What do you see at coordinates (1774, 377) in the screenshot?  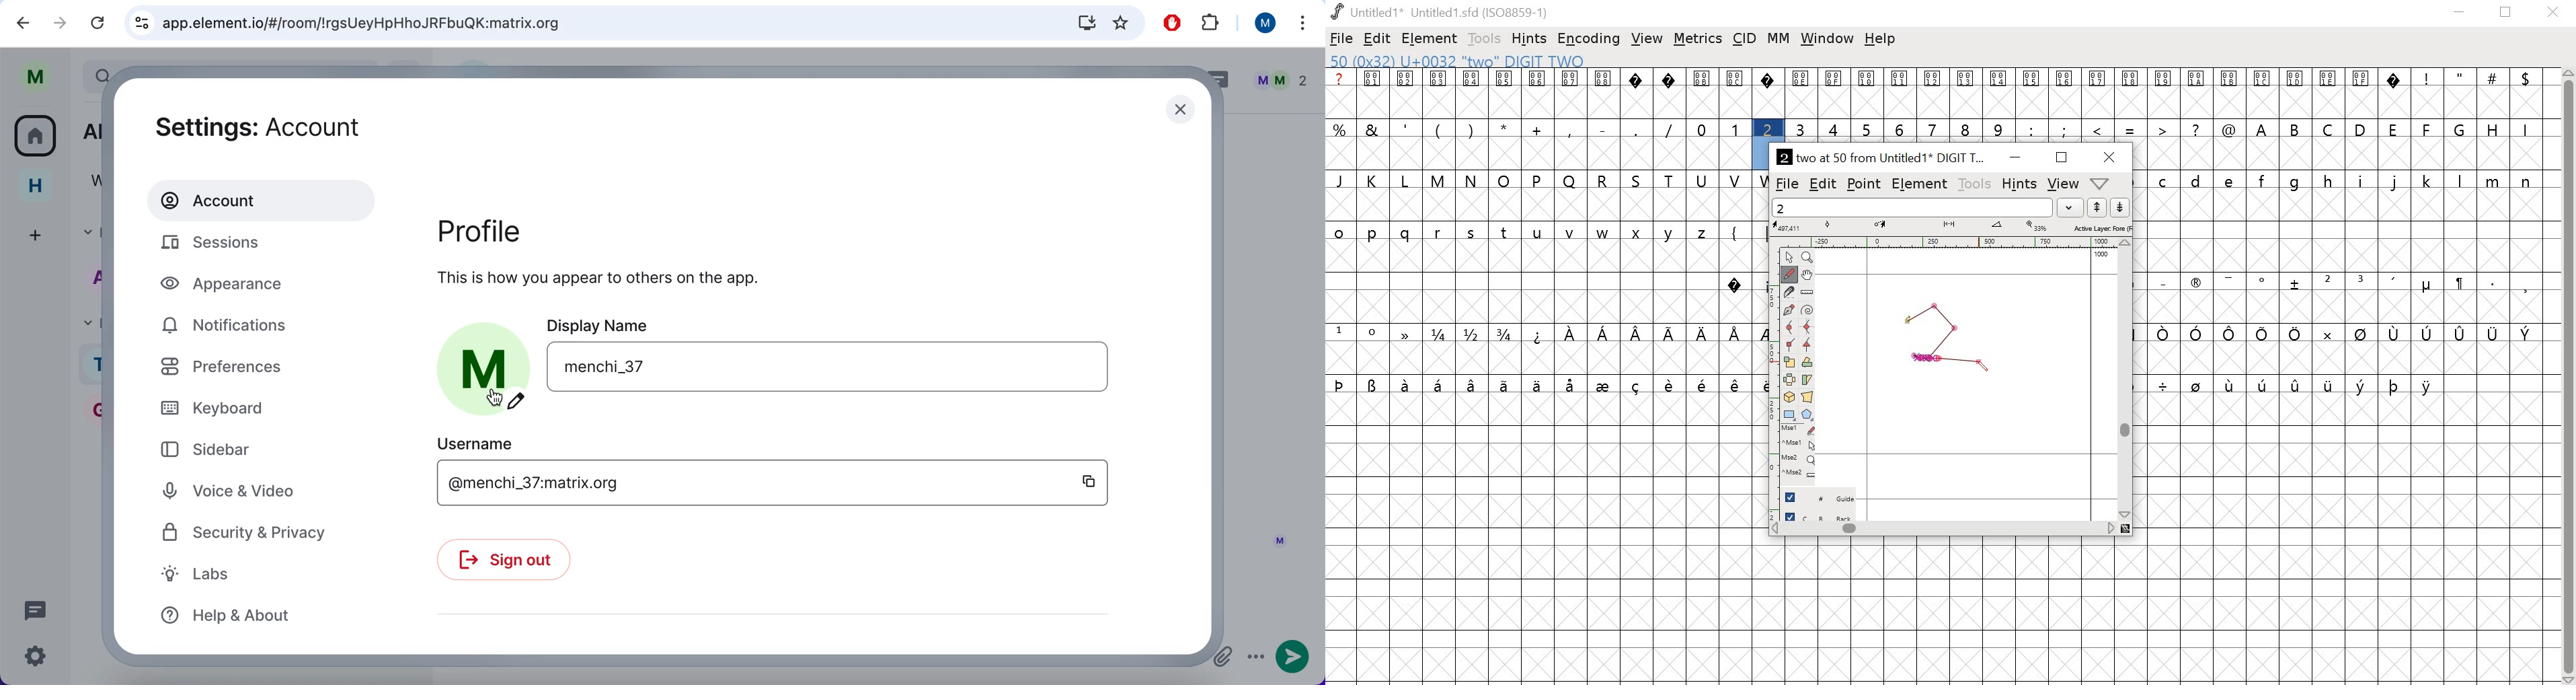 I see `ruler` at bounding box center [1774, 377].